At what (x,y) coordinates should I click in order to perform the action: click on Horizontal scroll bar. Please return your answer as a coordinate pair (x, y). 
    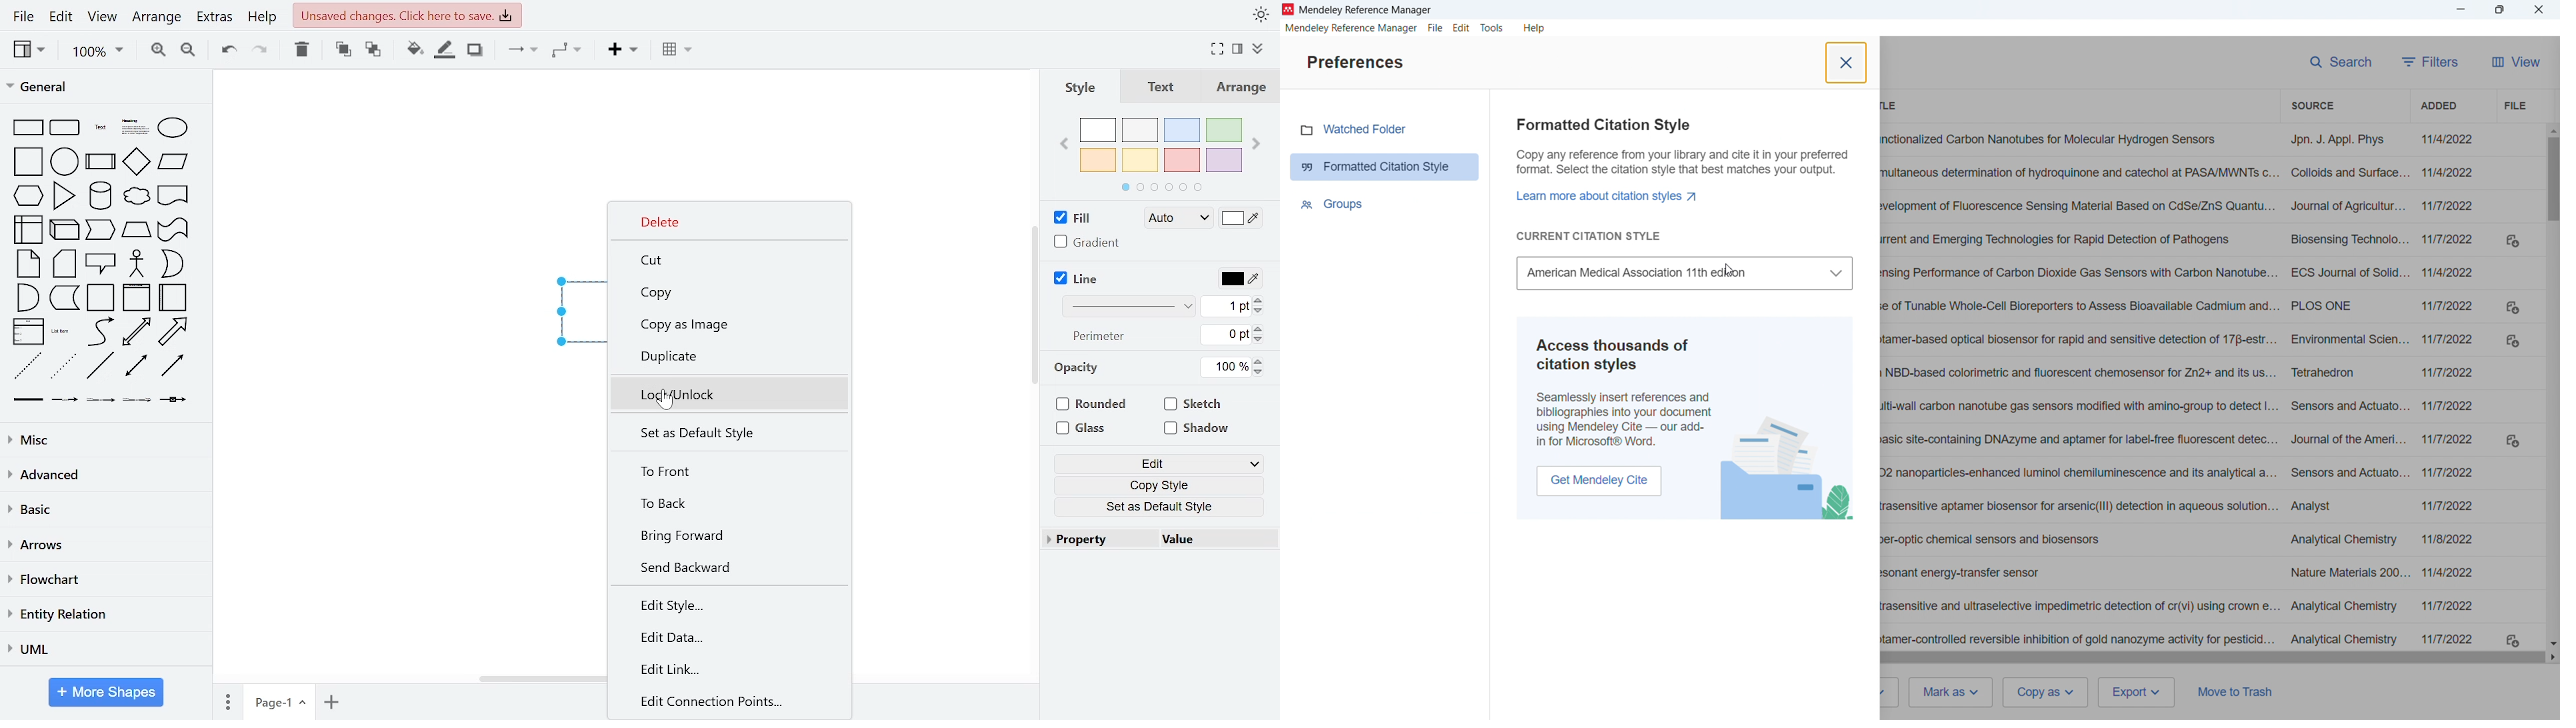
    Looking at the image, I should click on (2211, 658).